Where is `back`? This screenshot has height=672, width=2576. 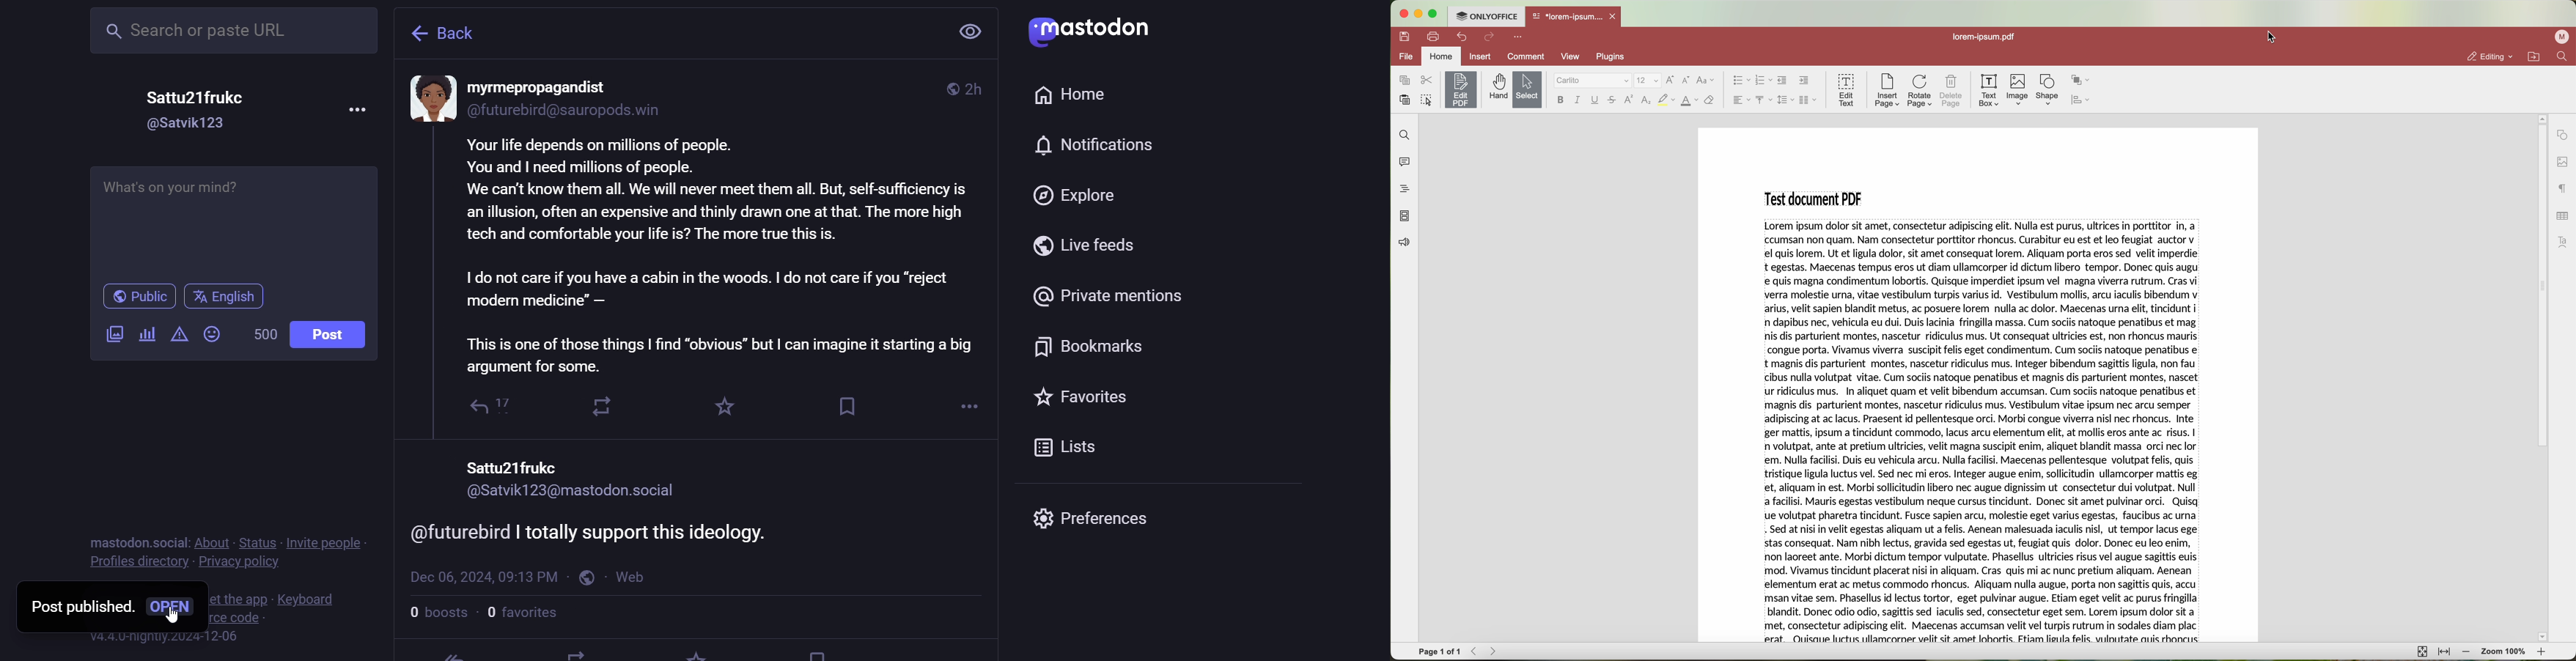 back is located at coordinates (449, 32).